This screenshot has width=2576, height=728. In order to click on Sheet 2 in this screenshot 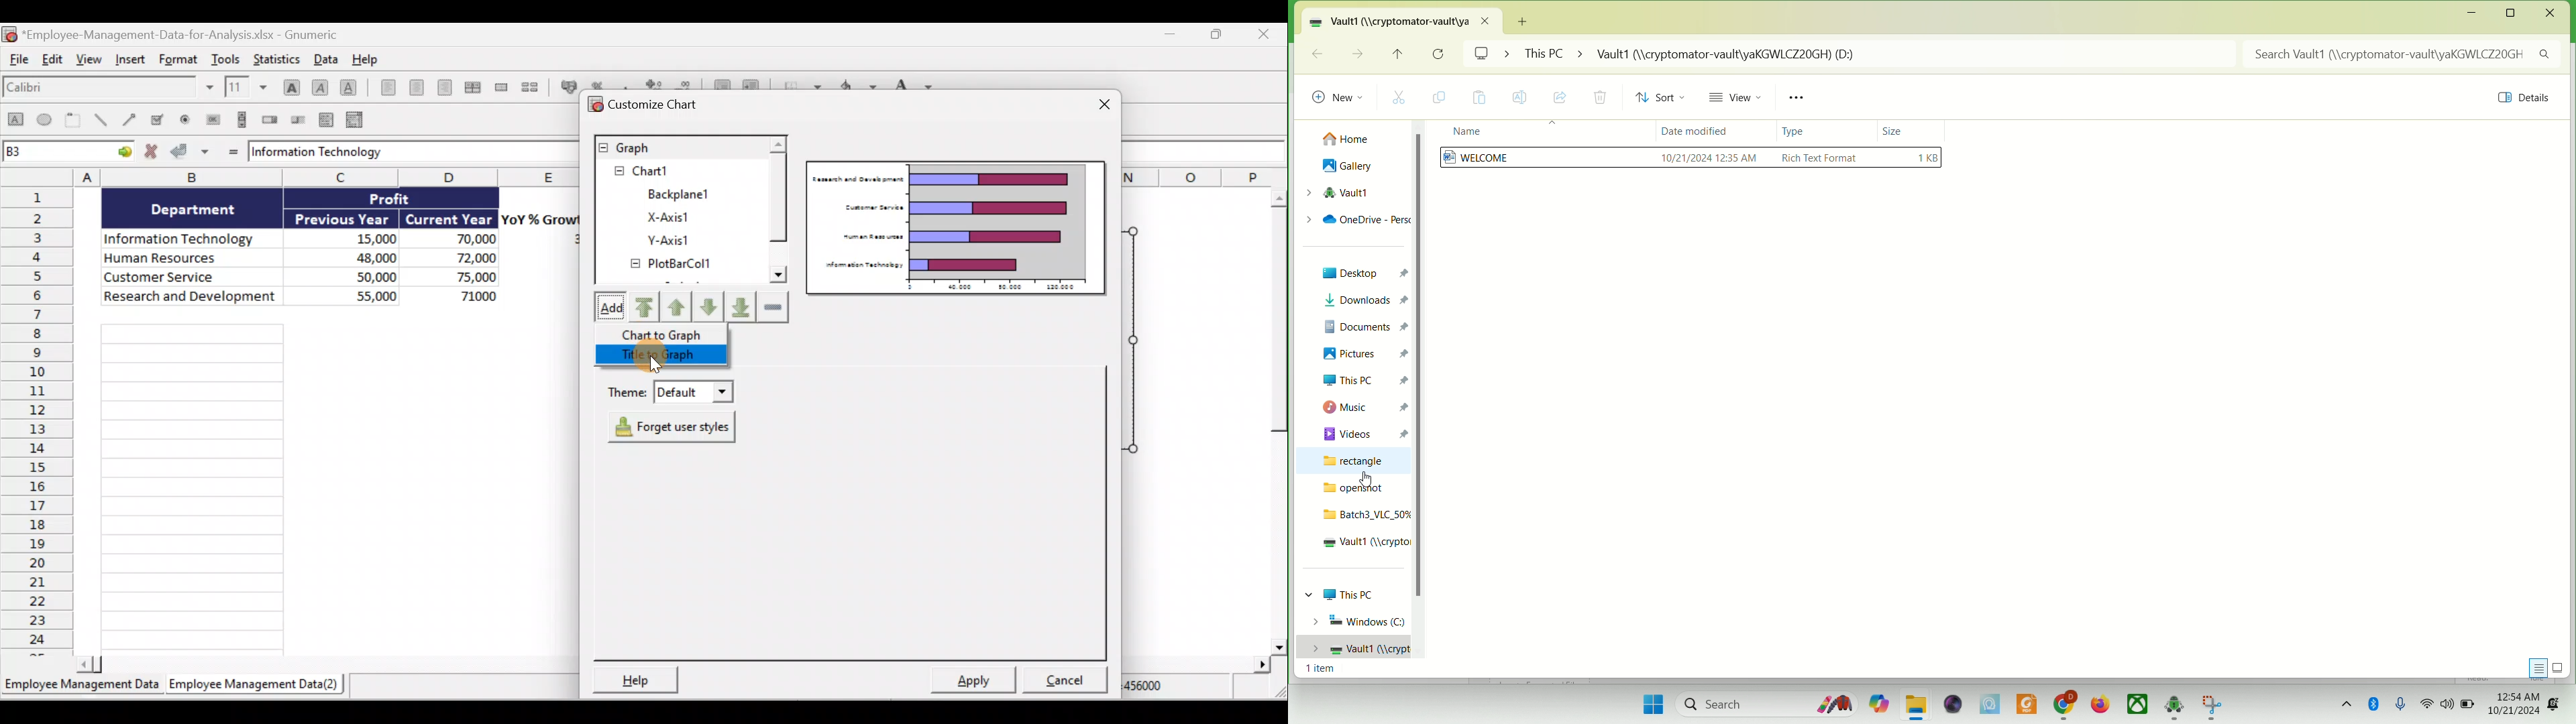, I will do `click(257, 684)`.